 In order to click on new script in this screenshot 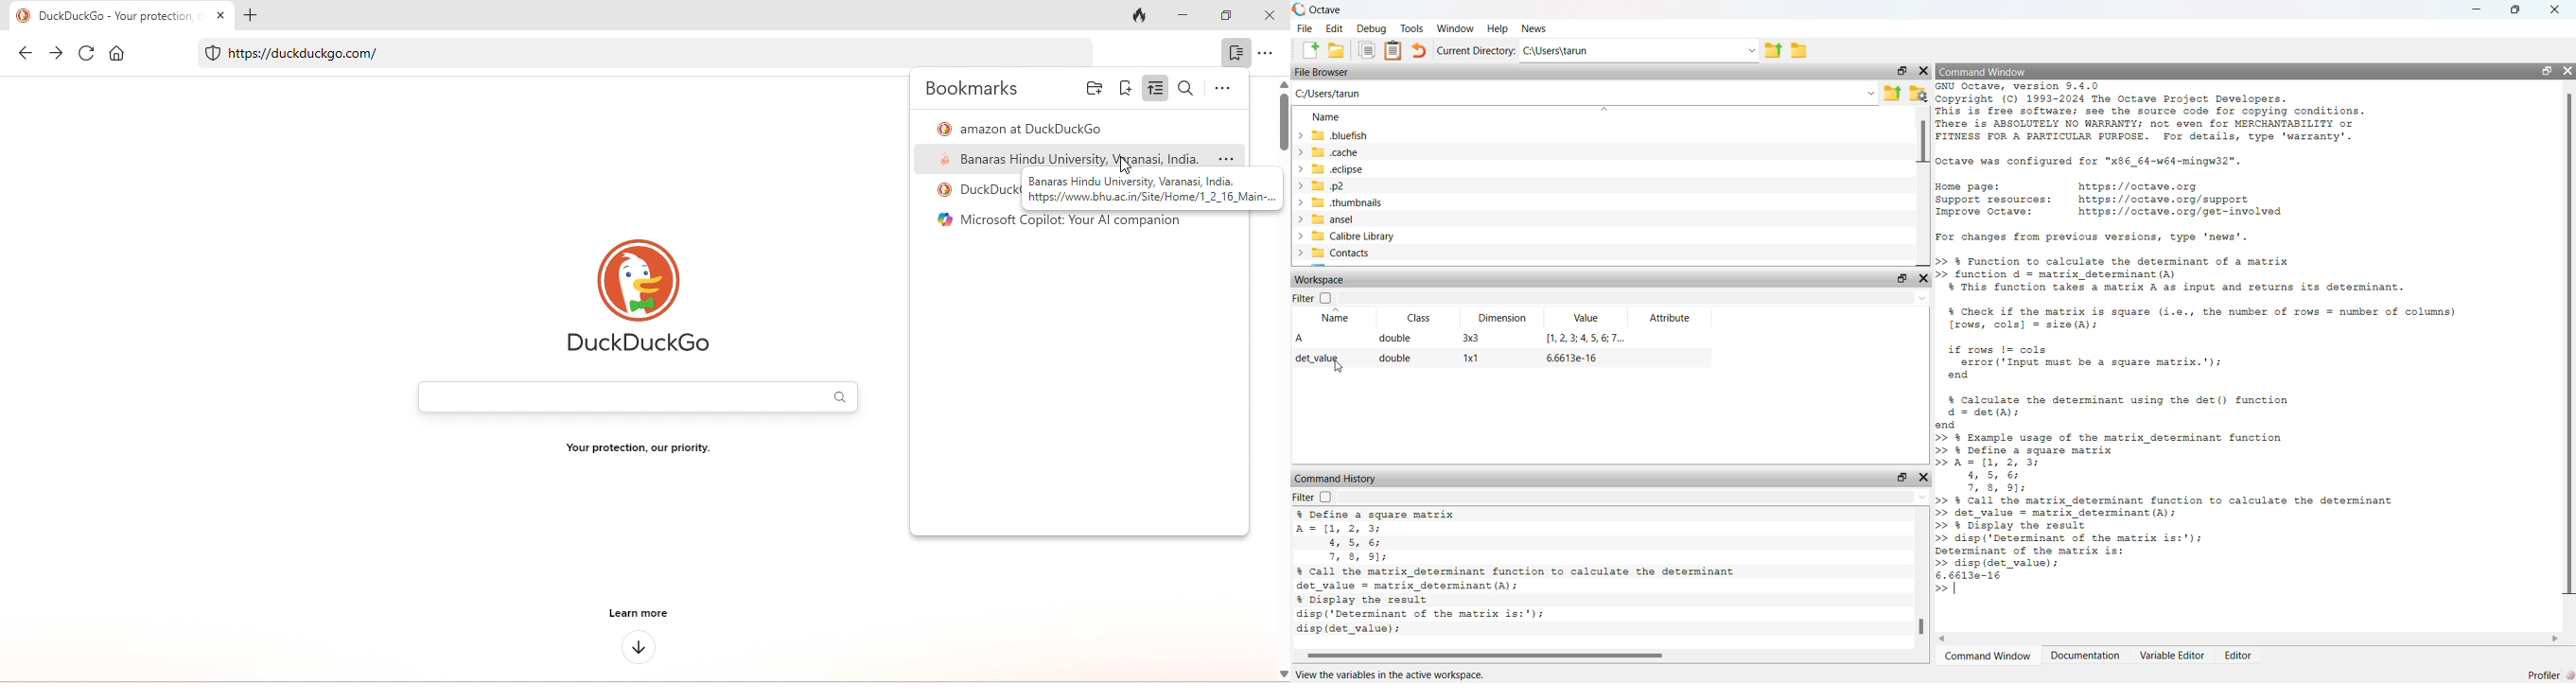, I will do `click(1311, 51)`.